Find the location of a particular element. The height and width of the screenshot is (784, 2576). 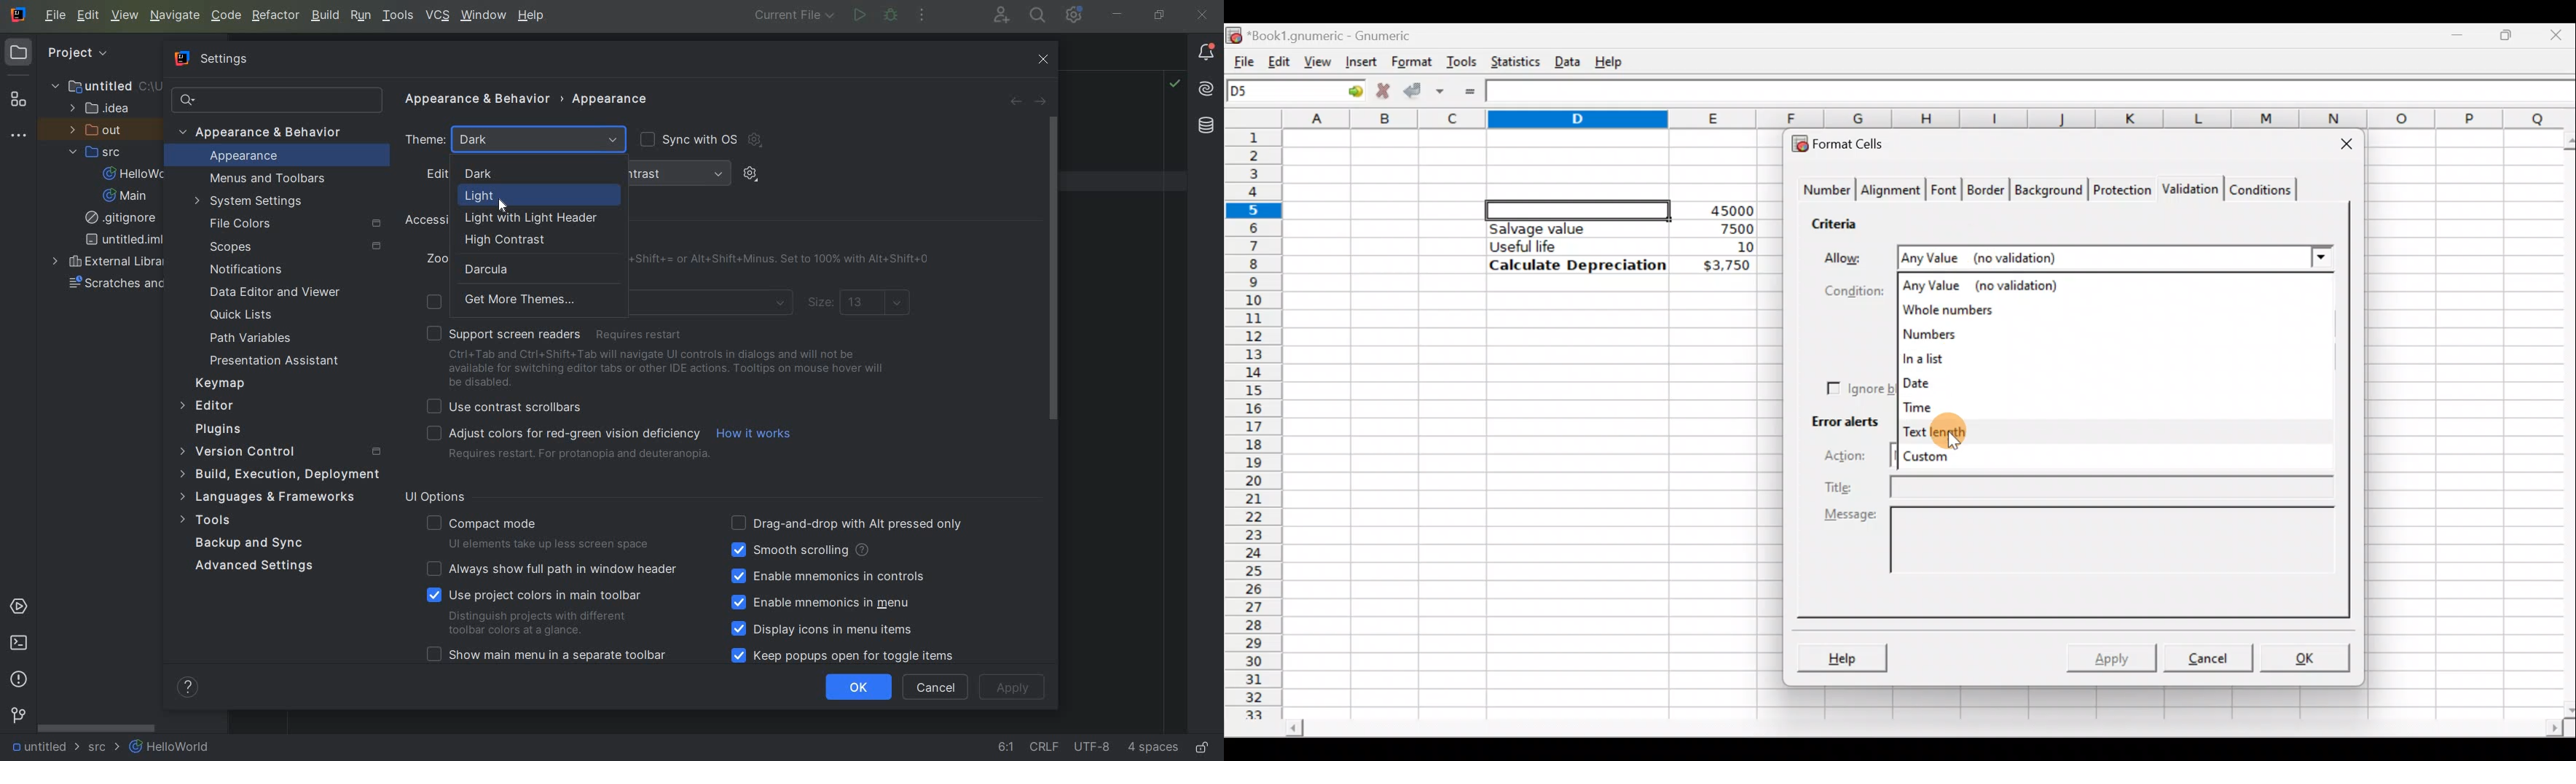

Any value (no validation) is located at coordinates (1988, 285).